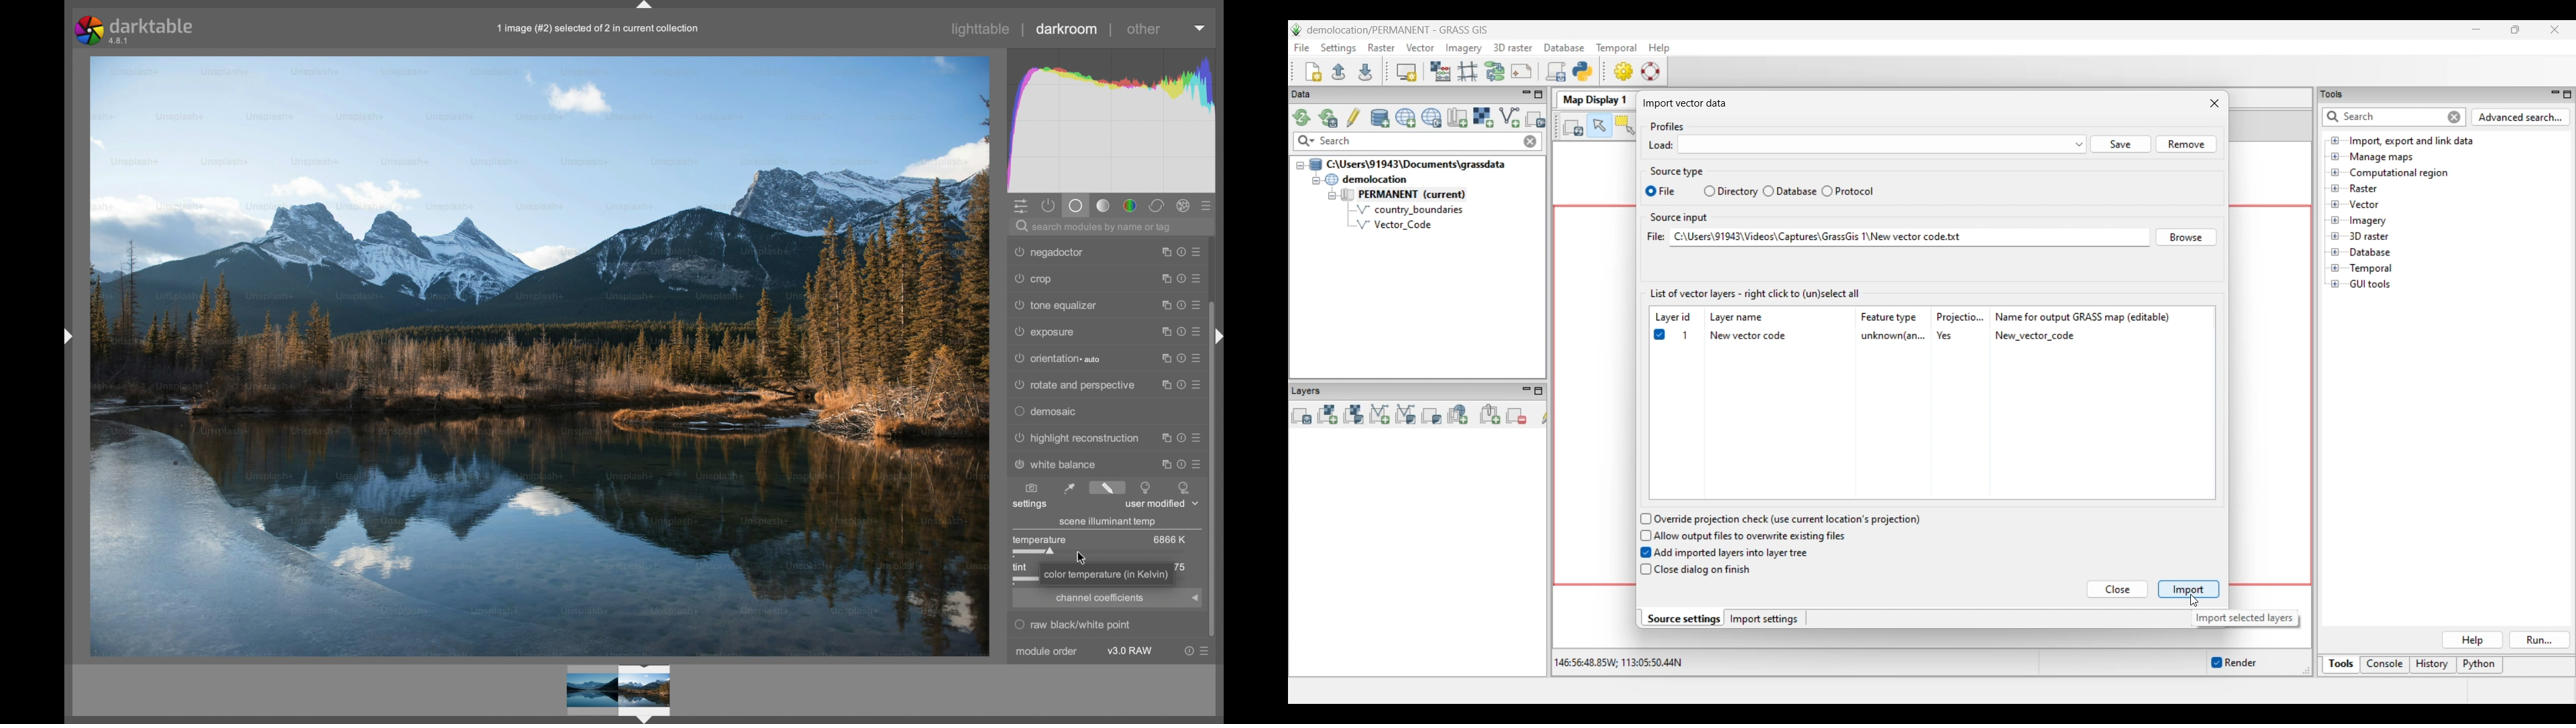  What do you see at coordinates (1157, 205) in the screenshot?
I see `corrector` at bounding box center [1157, 205].